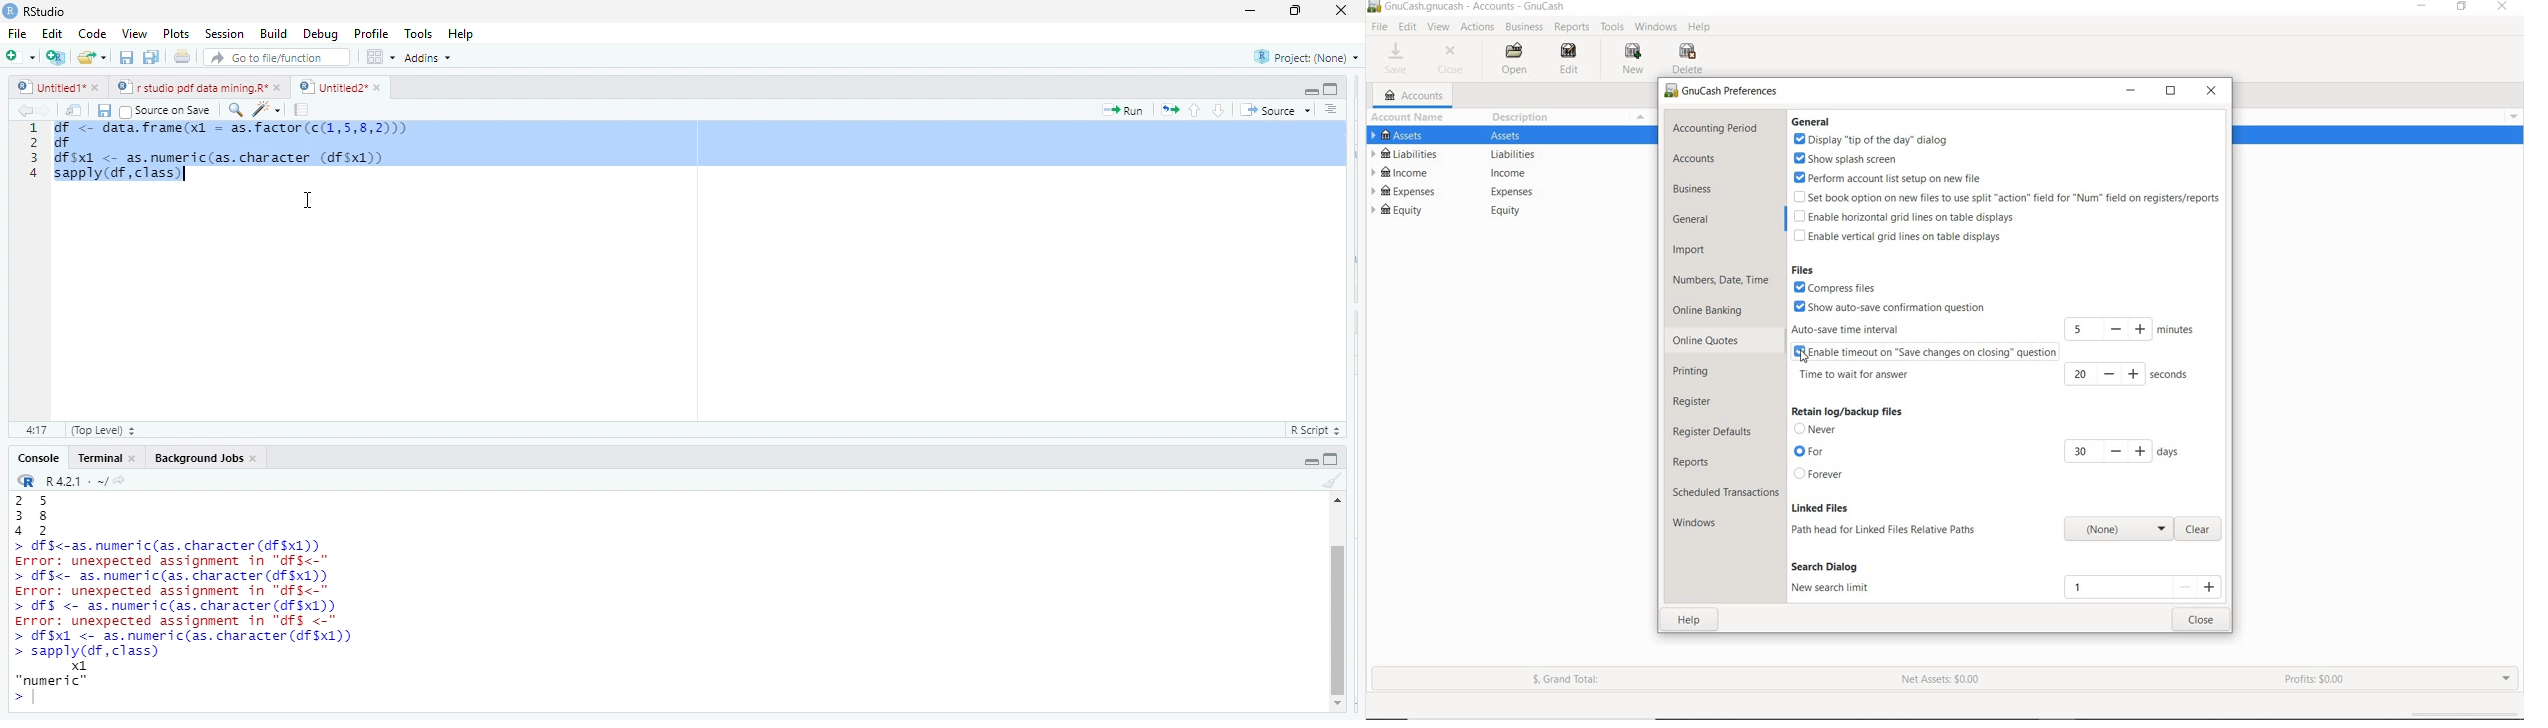 The image size is (2548, 728). I want to click on 1234, so click(26, 155).